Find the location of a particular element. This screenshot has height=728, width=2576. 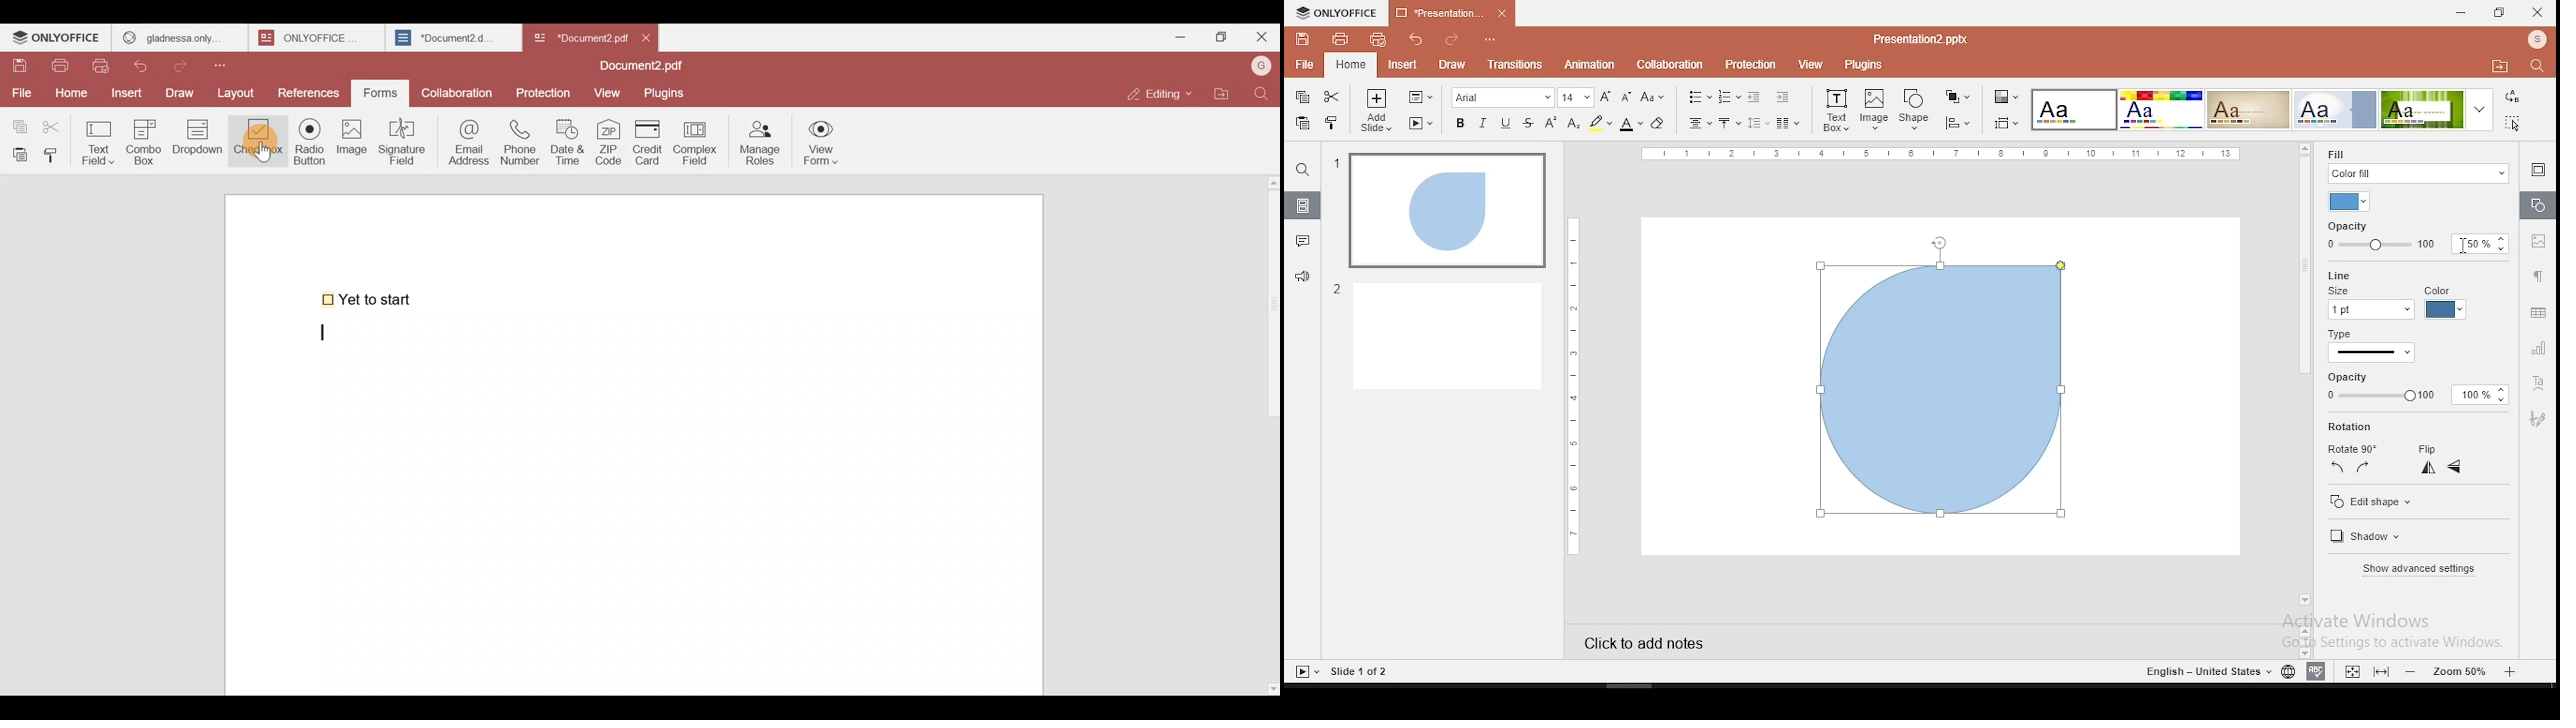

theme is located at coordinates (2160, 109).